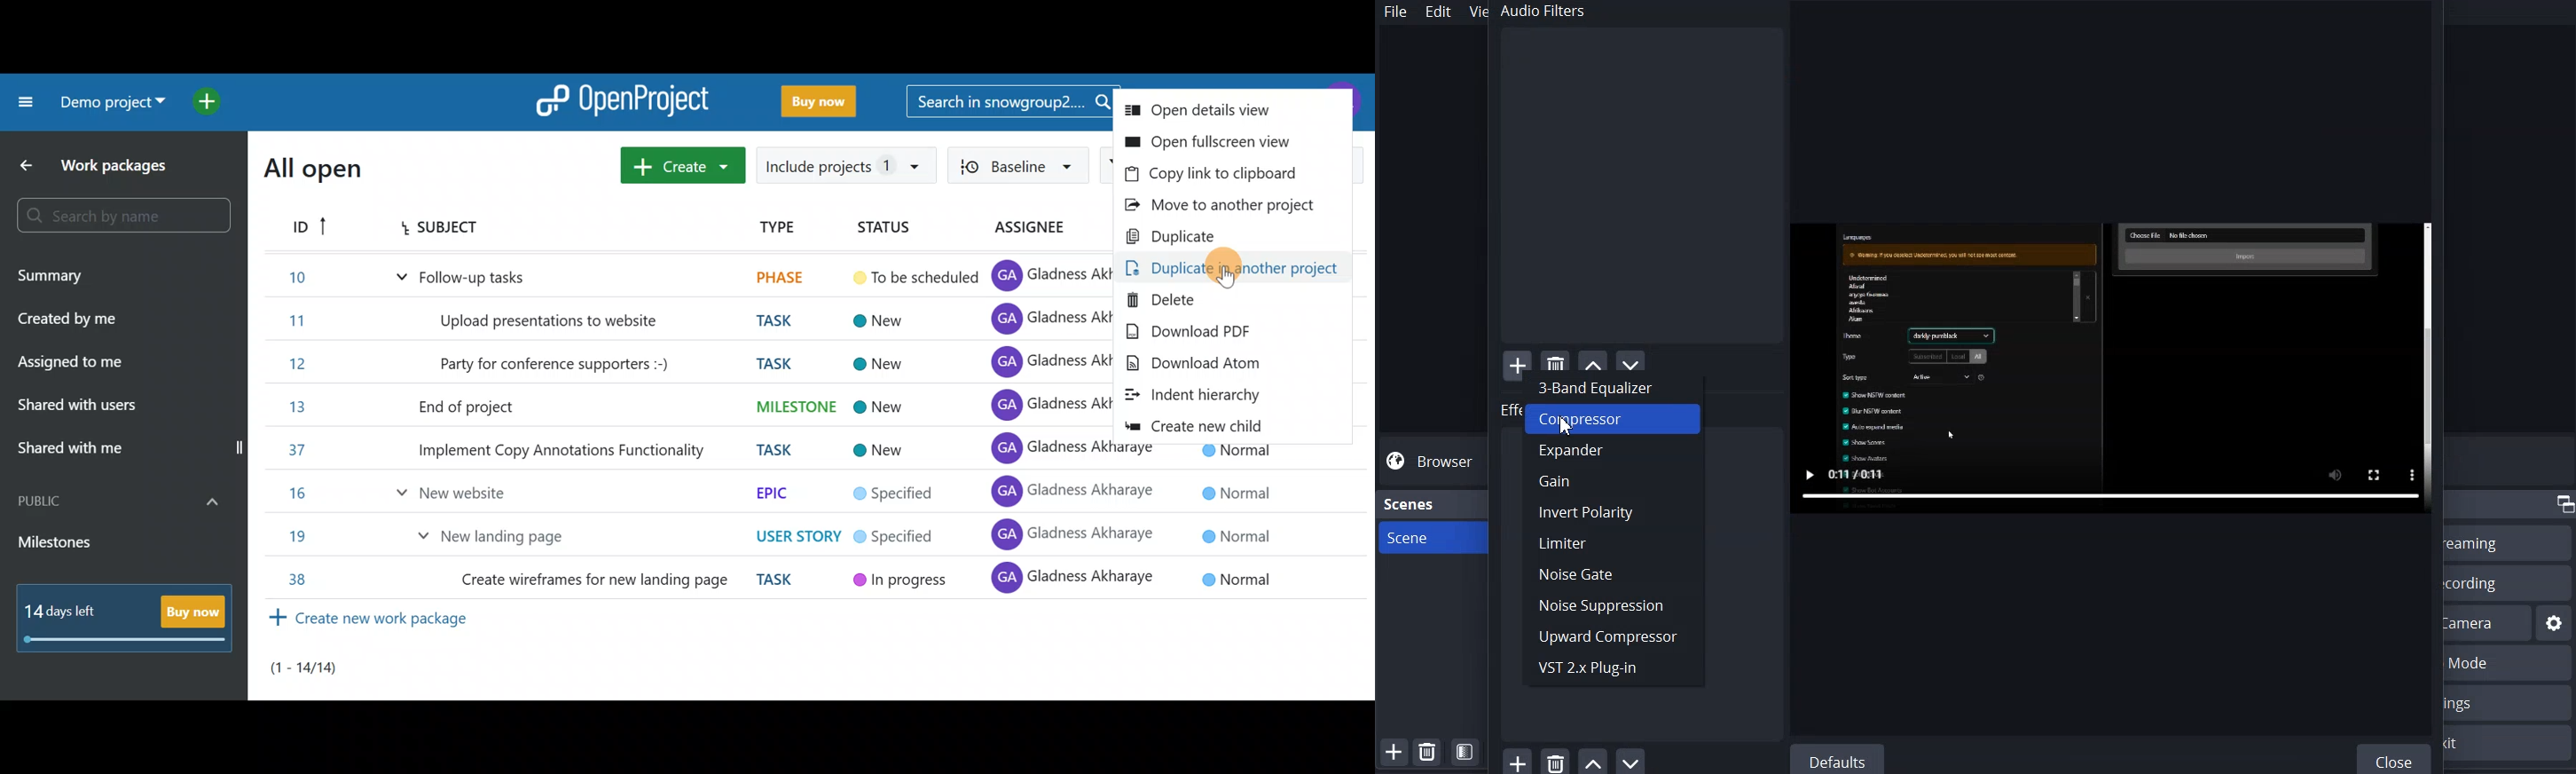 The height and width of the screenshot is (784, 2576). What do you see at coordinates (885, 452) in the screenshot?
I see `New` at bounding box center [885, 452].